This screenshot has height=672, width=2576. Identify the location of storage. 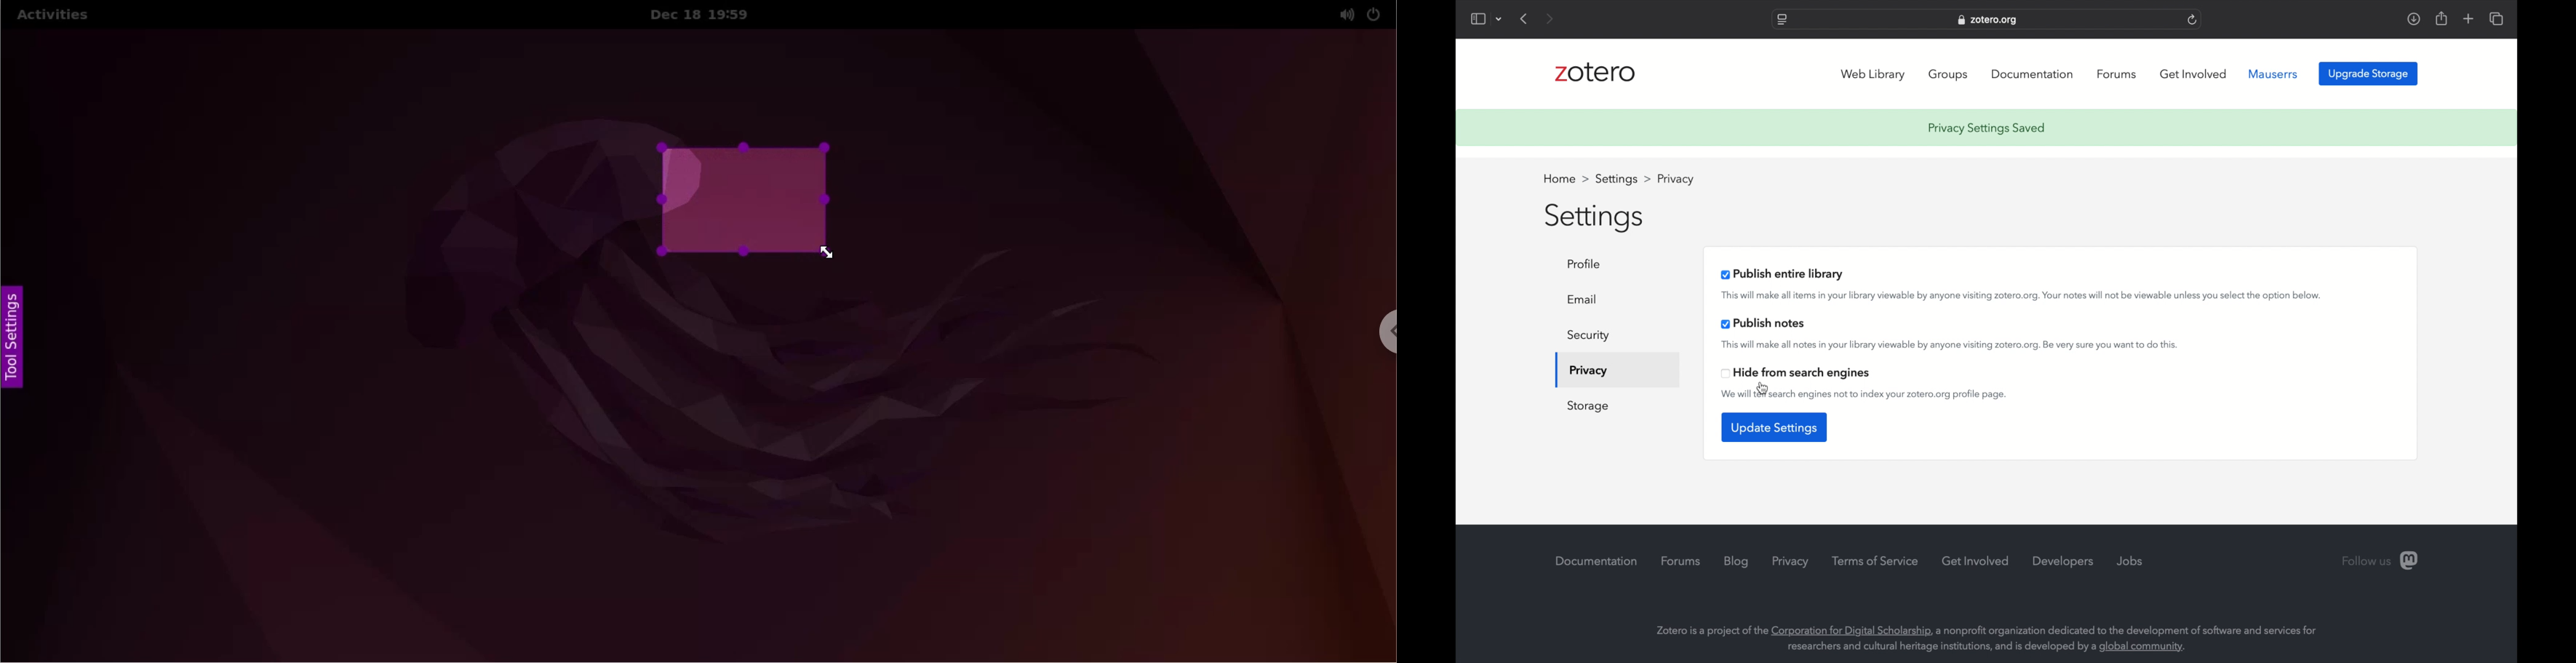
(1588, 407).